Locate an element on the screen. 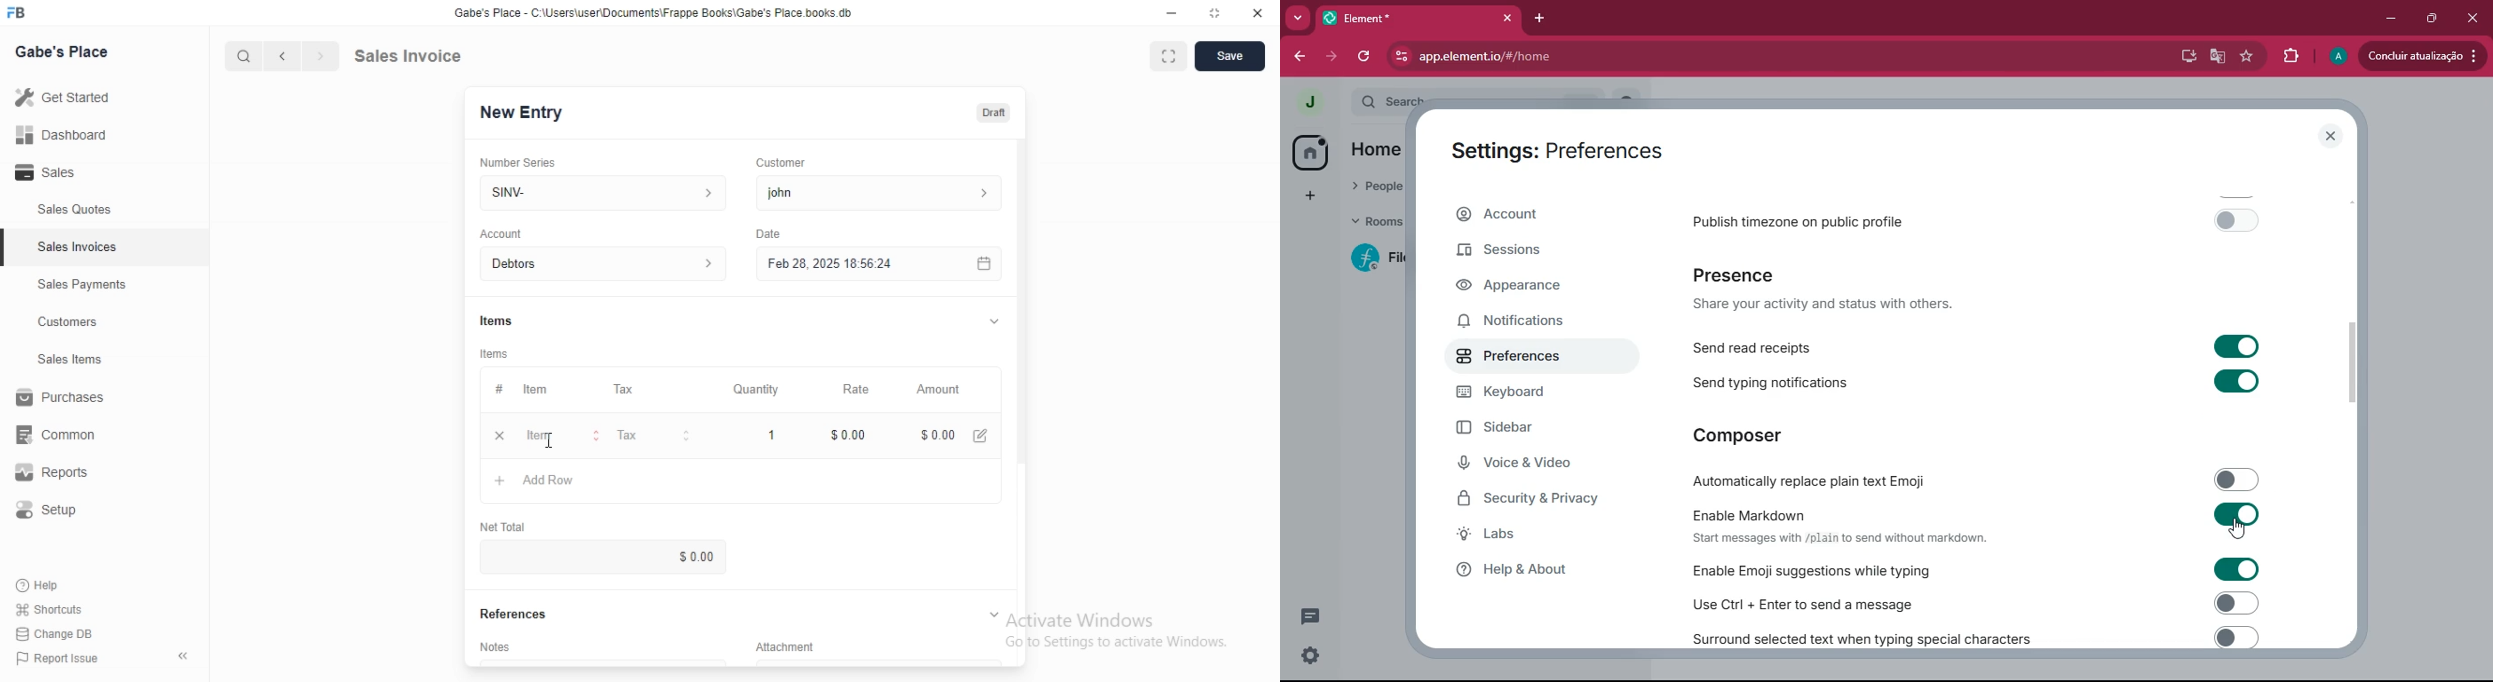 The image size is (2520, 700). all Dashboard is located at coordinates (69, 141).